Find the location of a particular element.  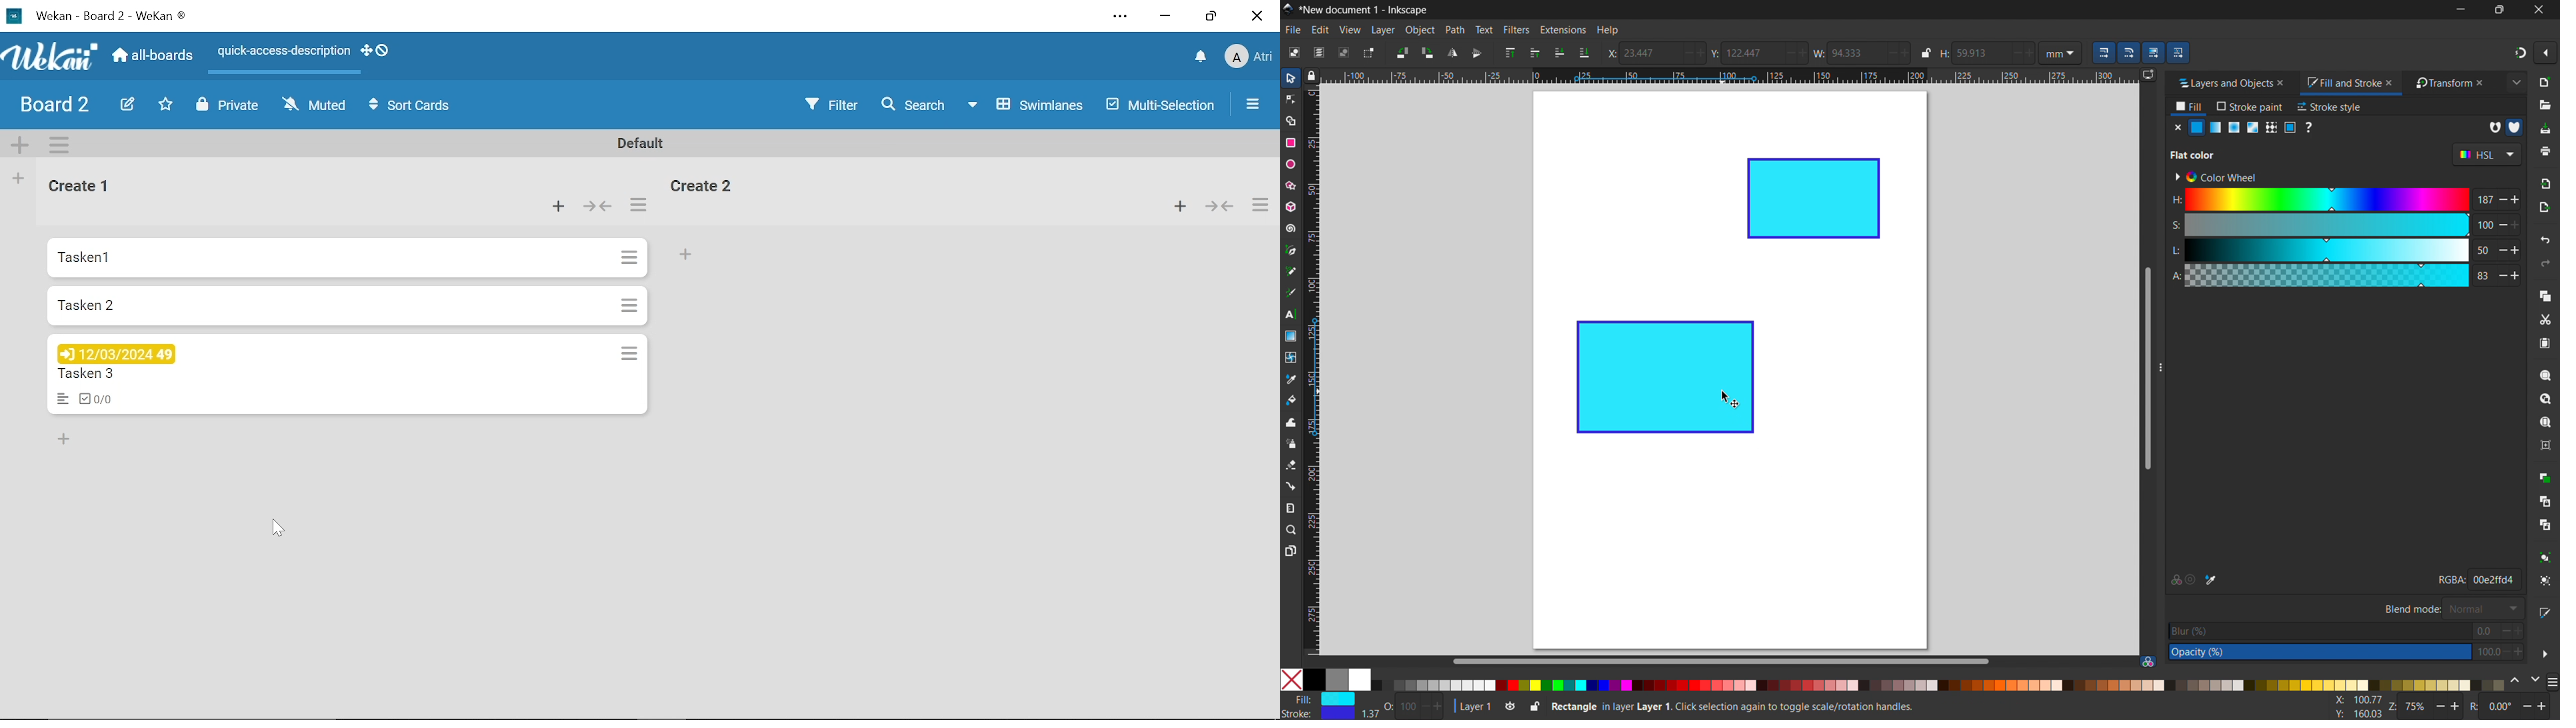

mm is located at coordinates (2063, 52).